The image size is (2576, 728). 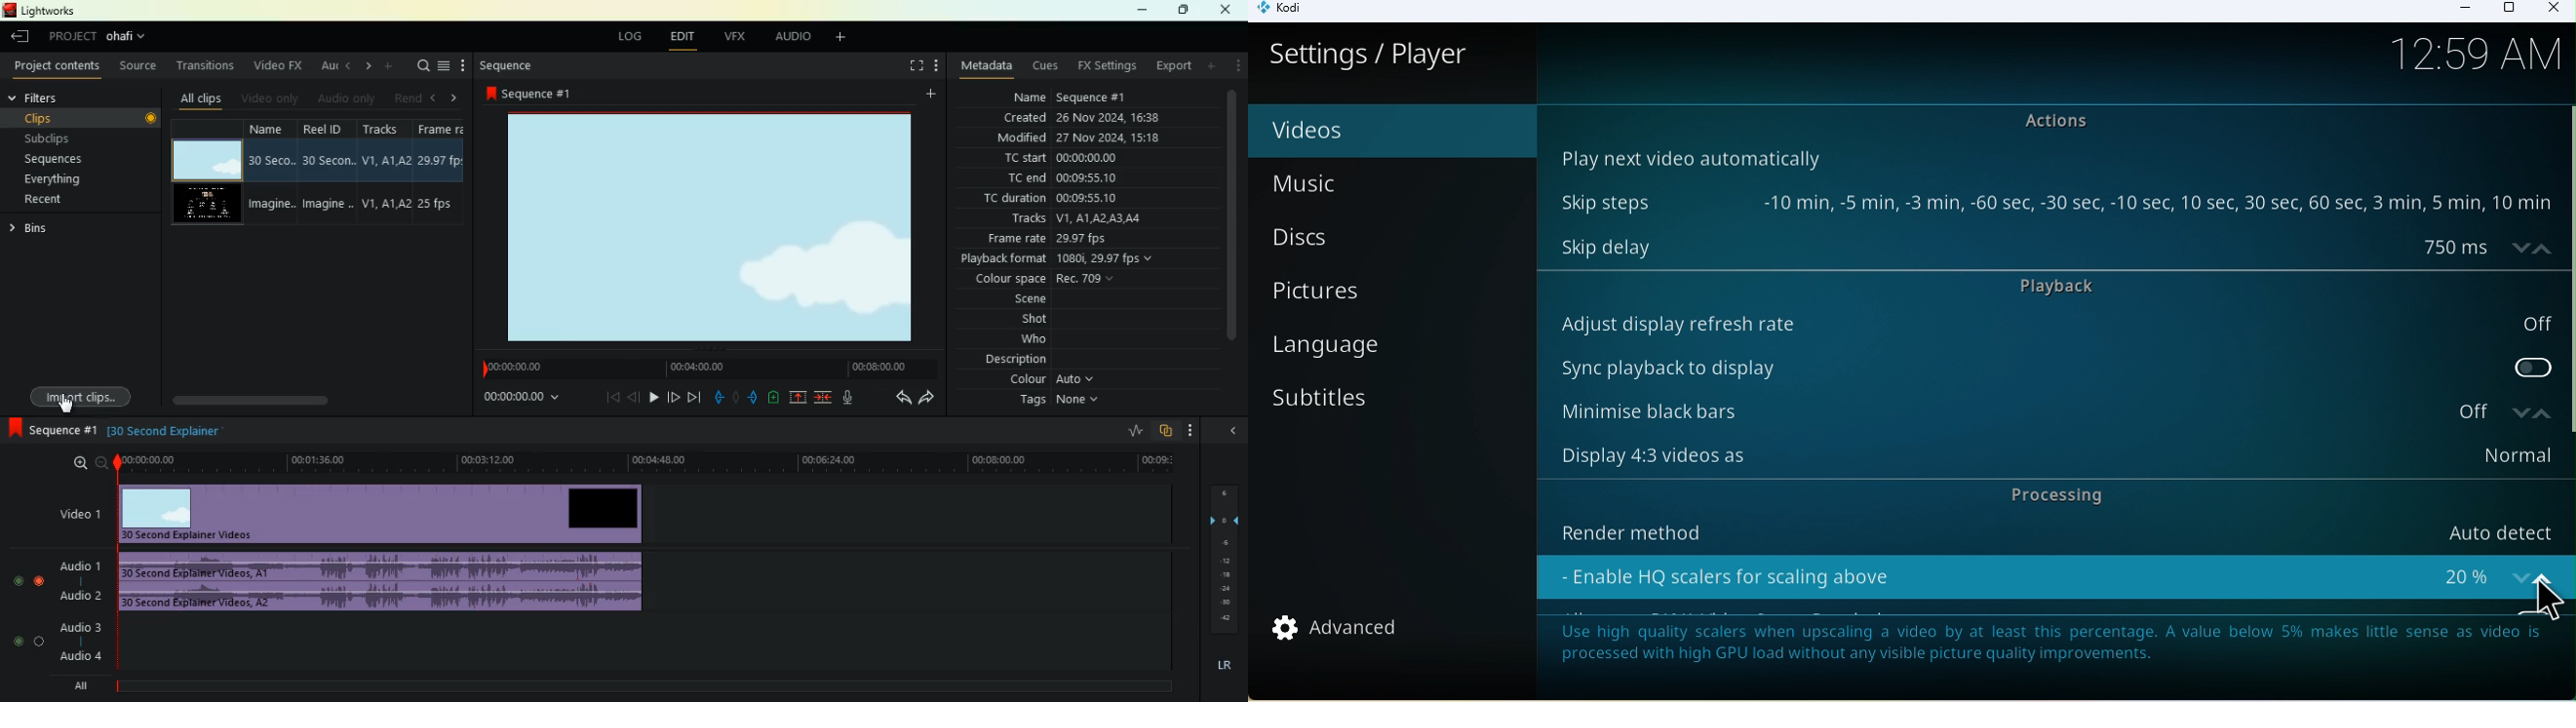 I want to click on more, so click(x=1190, y=430).